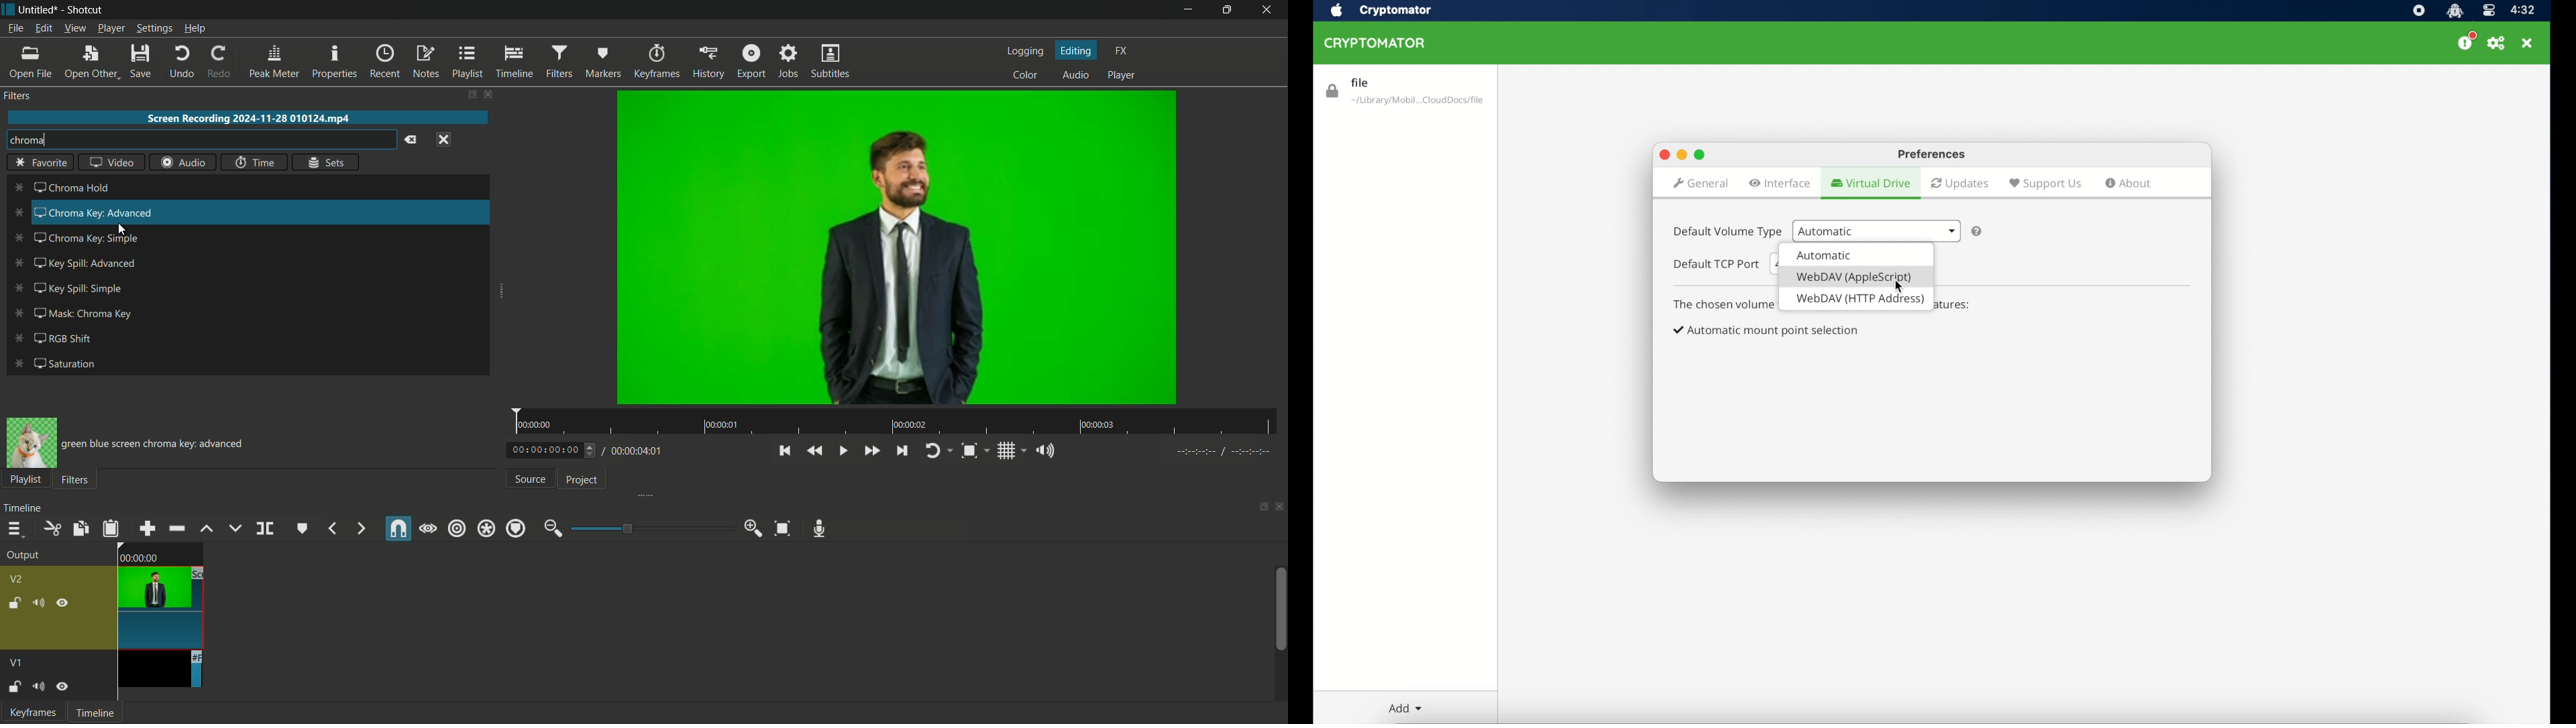  I want to click on Timeline, so click(95, 711).